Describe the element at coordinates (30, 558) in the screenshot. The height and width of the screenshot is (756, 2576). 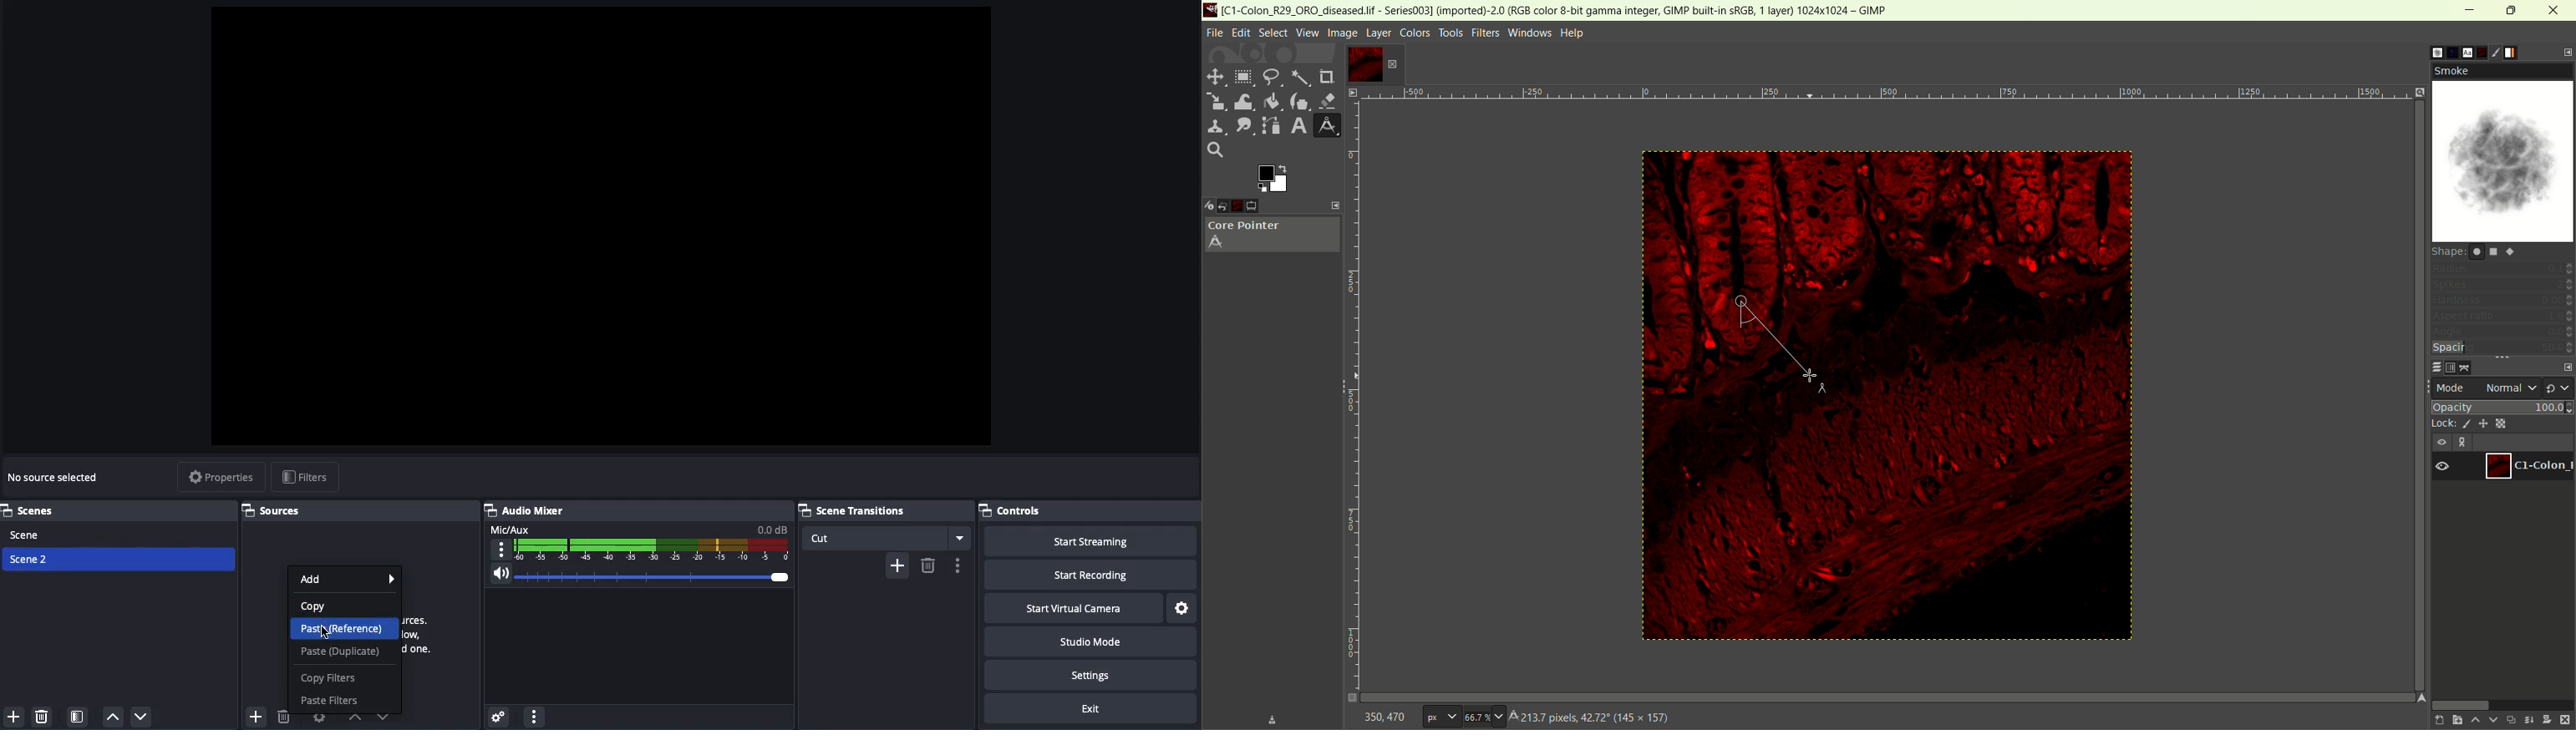
I see `Scene 2` at that location.